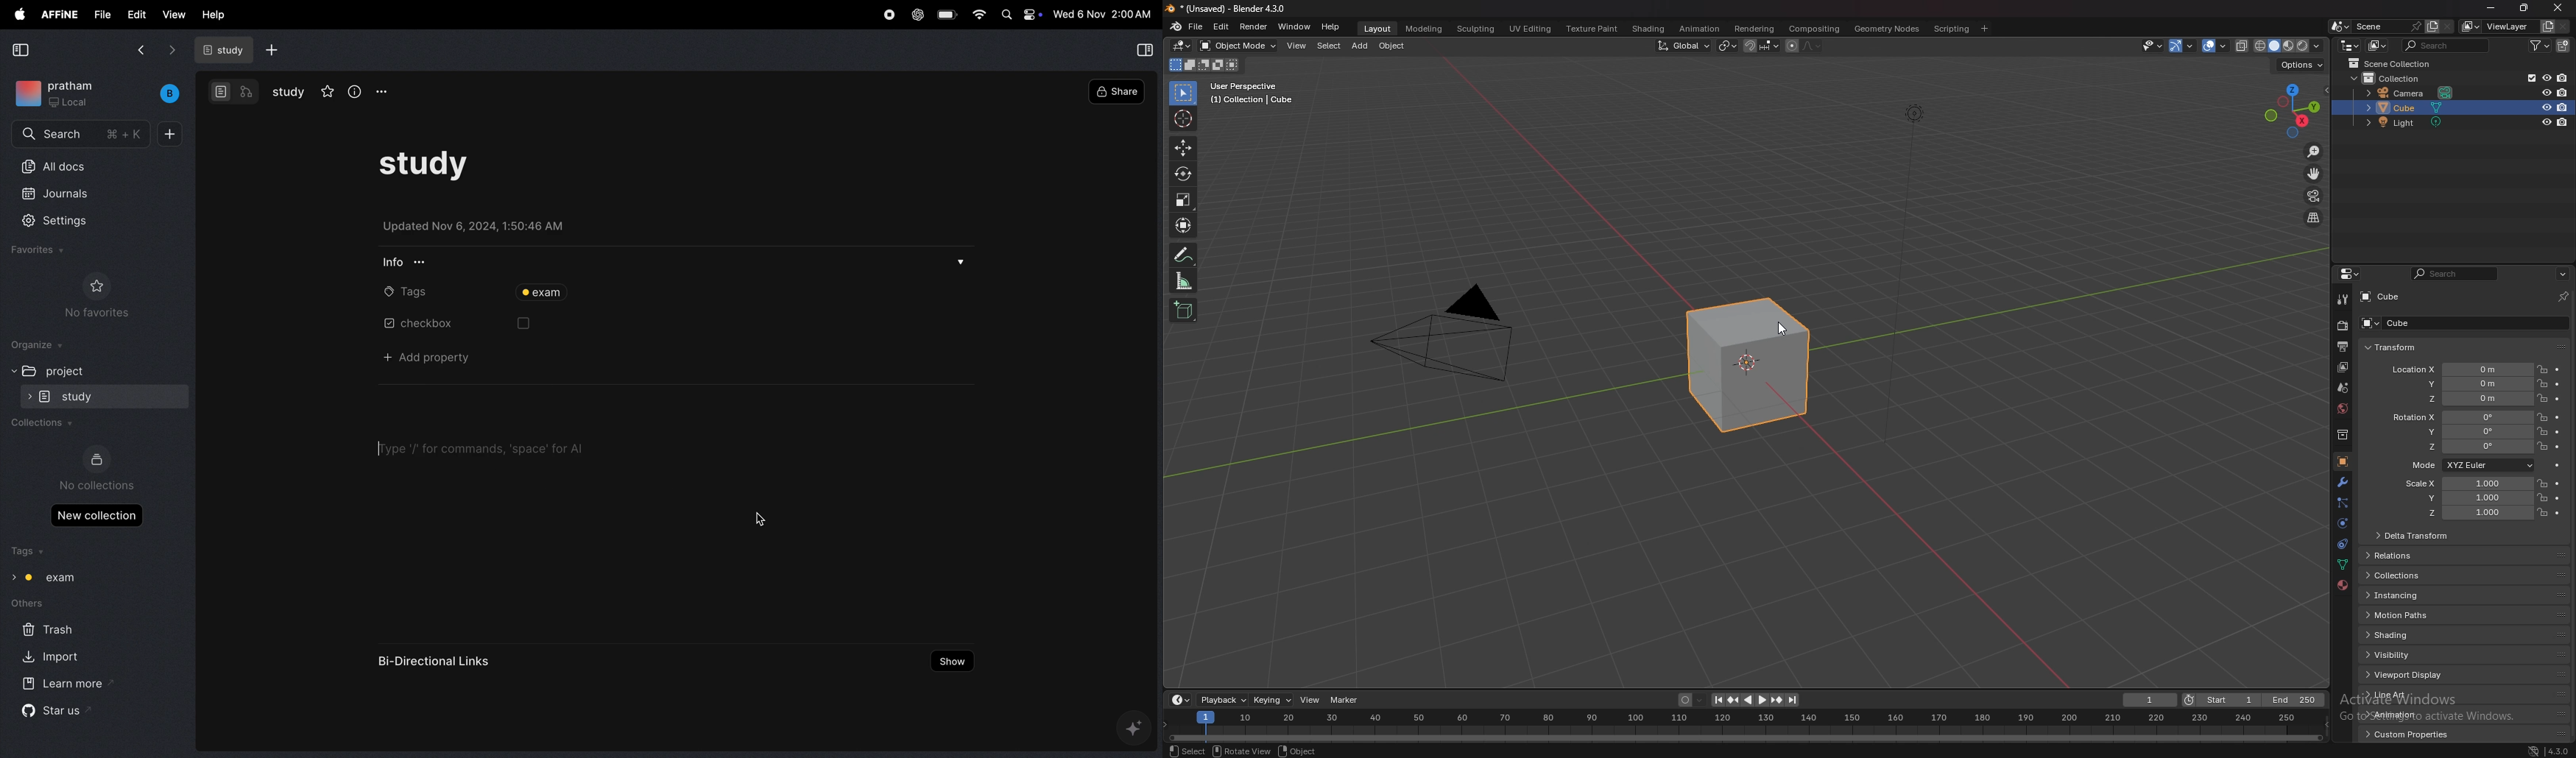 The width and height of the screenshot is (2576, 784). Describe the element at coordinates (915, 15) in the screenshot. I see `chatgpt` at that location.